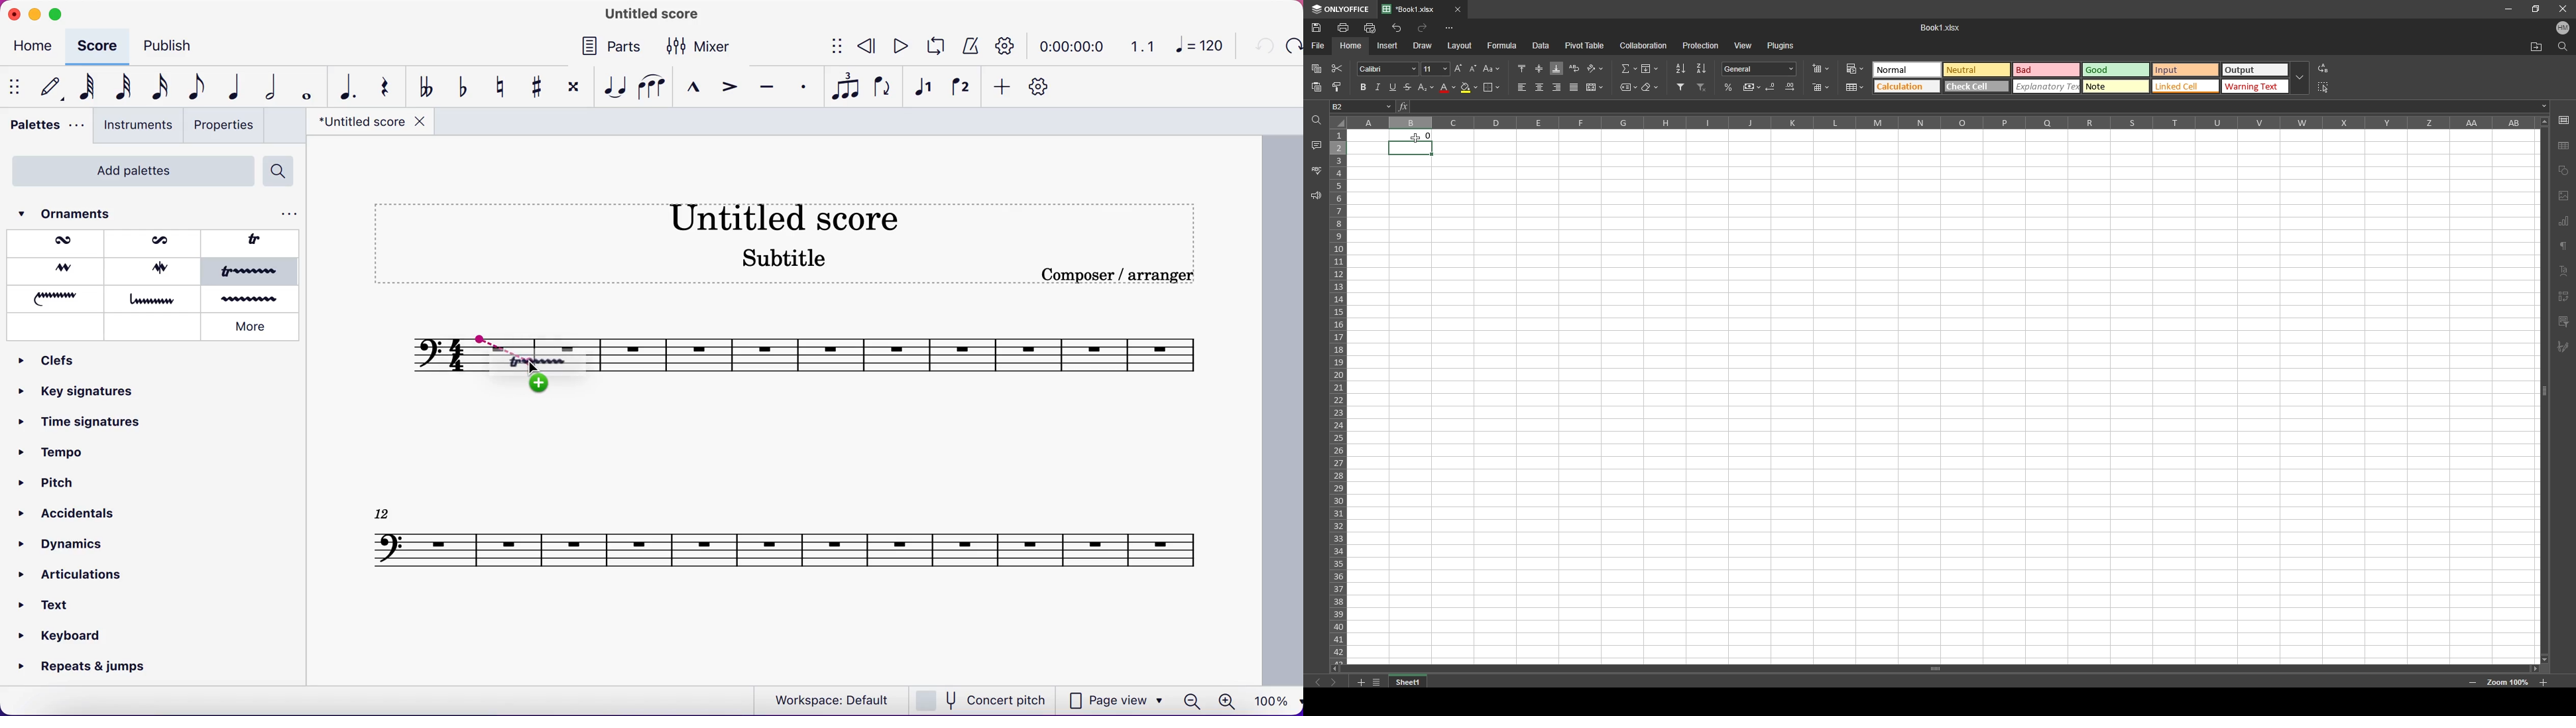 The width and height of the screenshot is (2576, 728). I want to click on score, so click(910, 353).